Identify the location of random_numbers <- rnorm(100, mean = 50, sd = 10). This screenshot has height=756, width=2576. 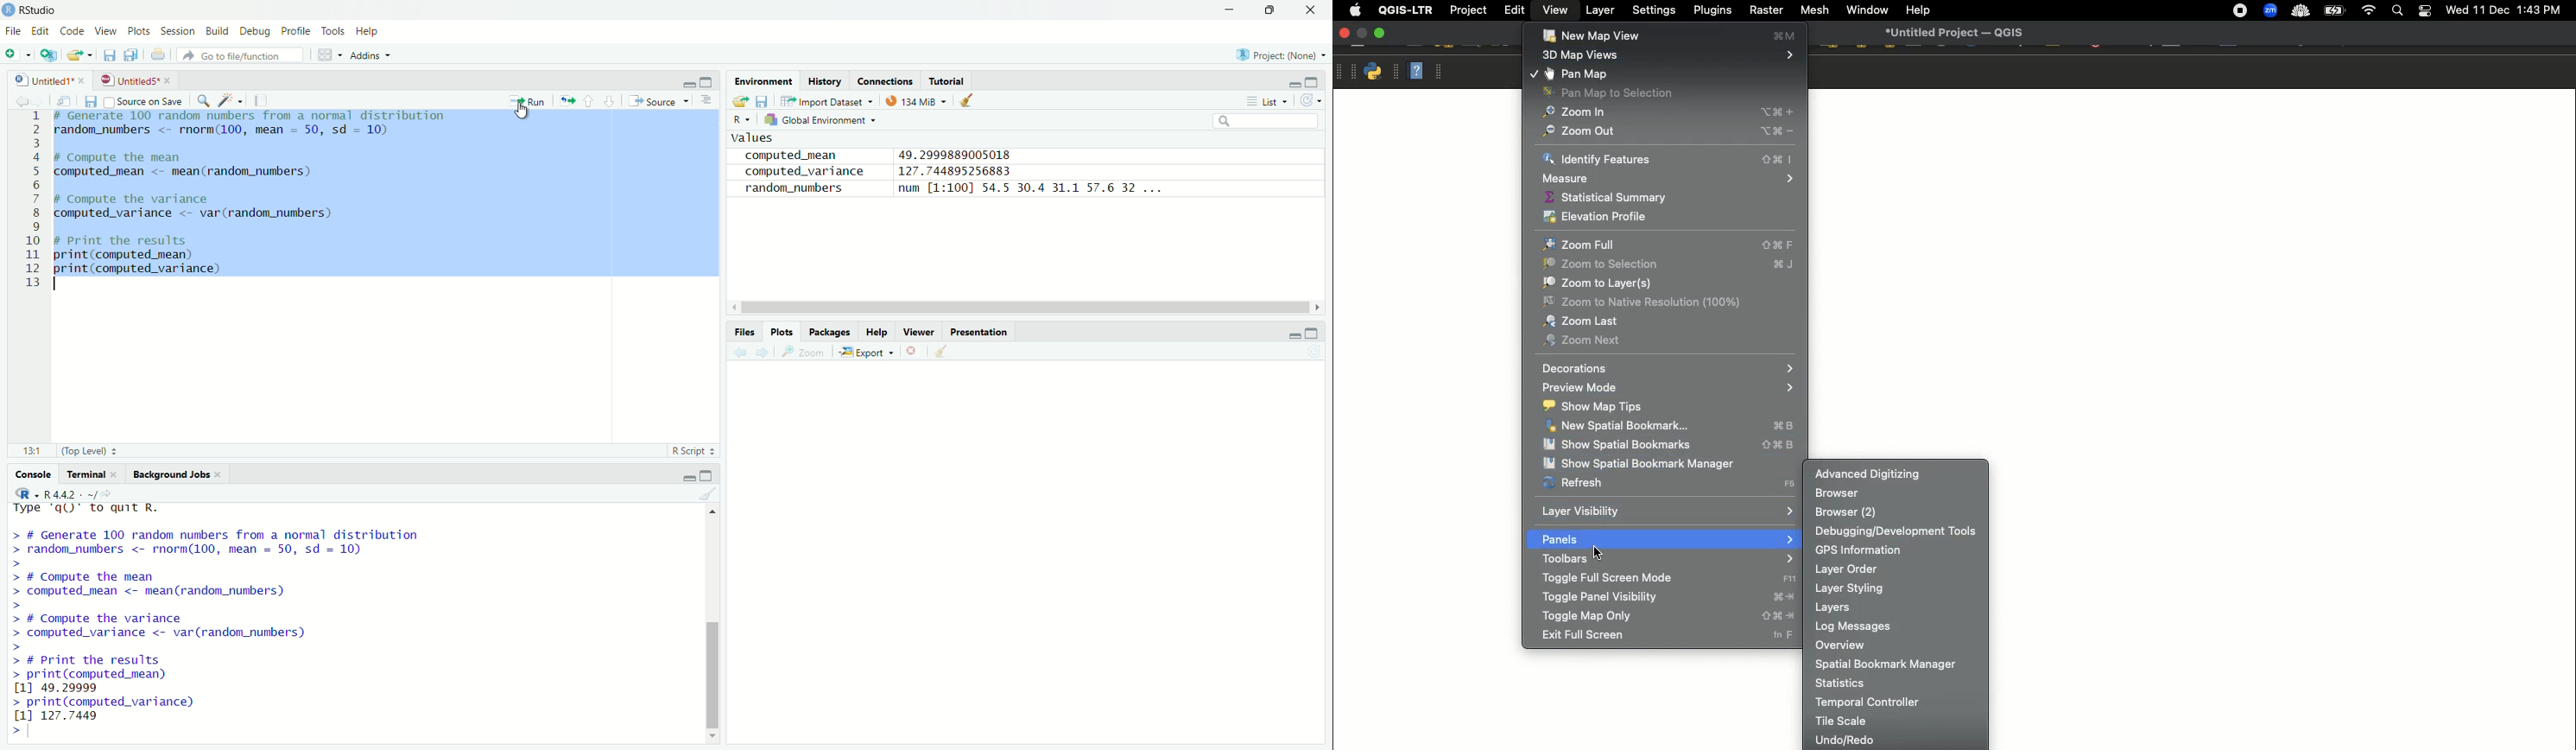
(239, 130).